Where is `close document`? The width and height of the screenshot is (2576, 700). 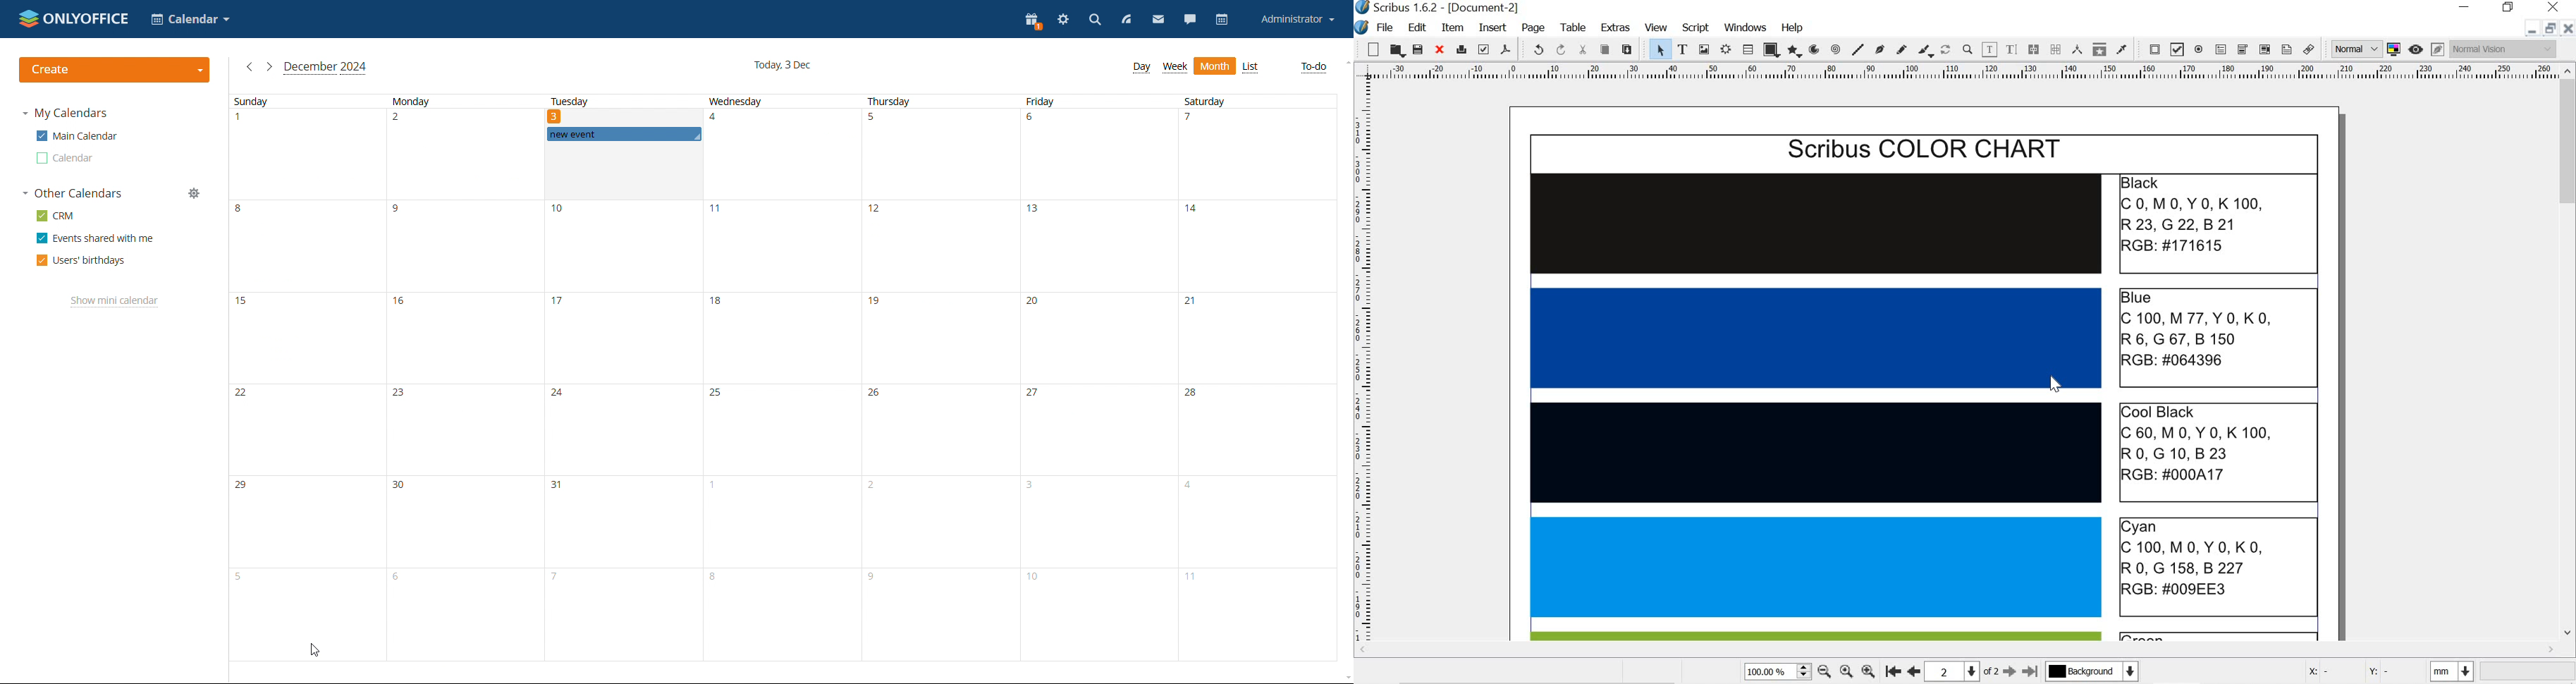 close document is located at coordinates (2568, 28).